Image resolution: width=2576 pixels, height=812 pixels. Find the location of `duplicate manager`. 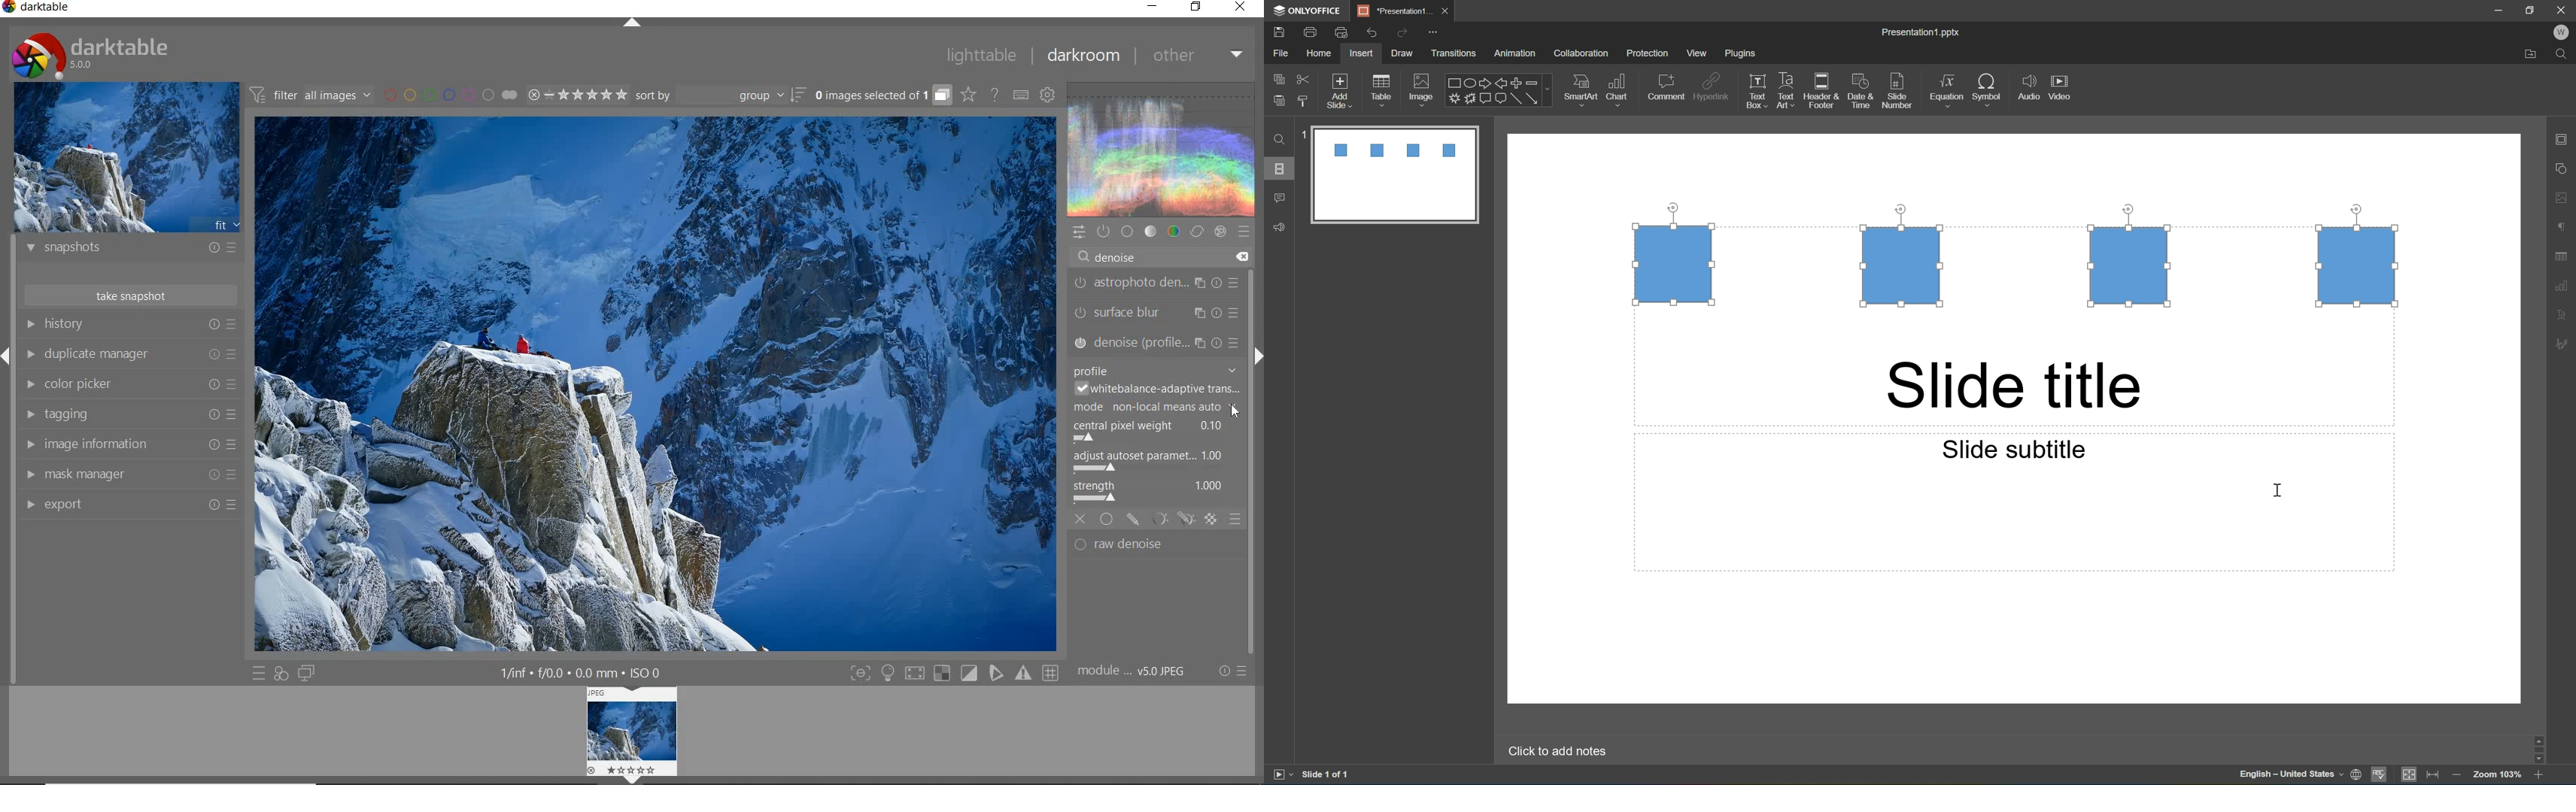

duplicate manager is located at coordinates (129, 354).